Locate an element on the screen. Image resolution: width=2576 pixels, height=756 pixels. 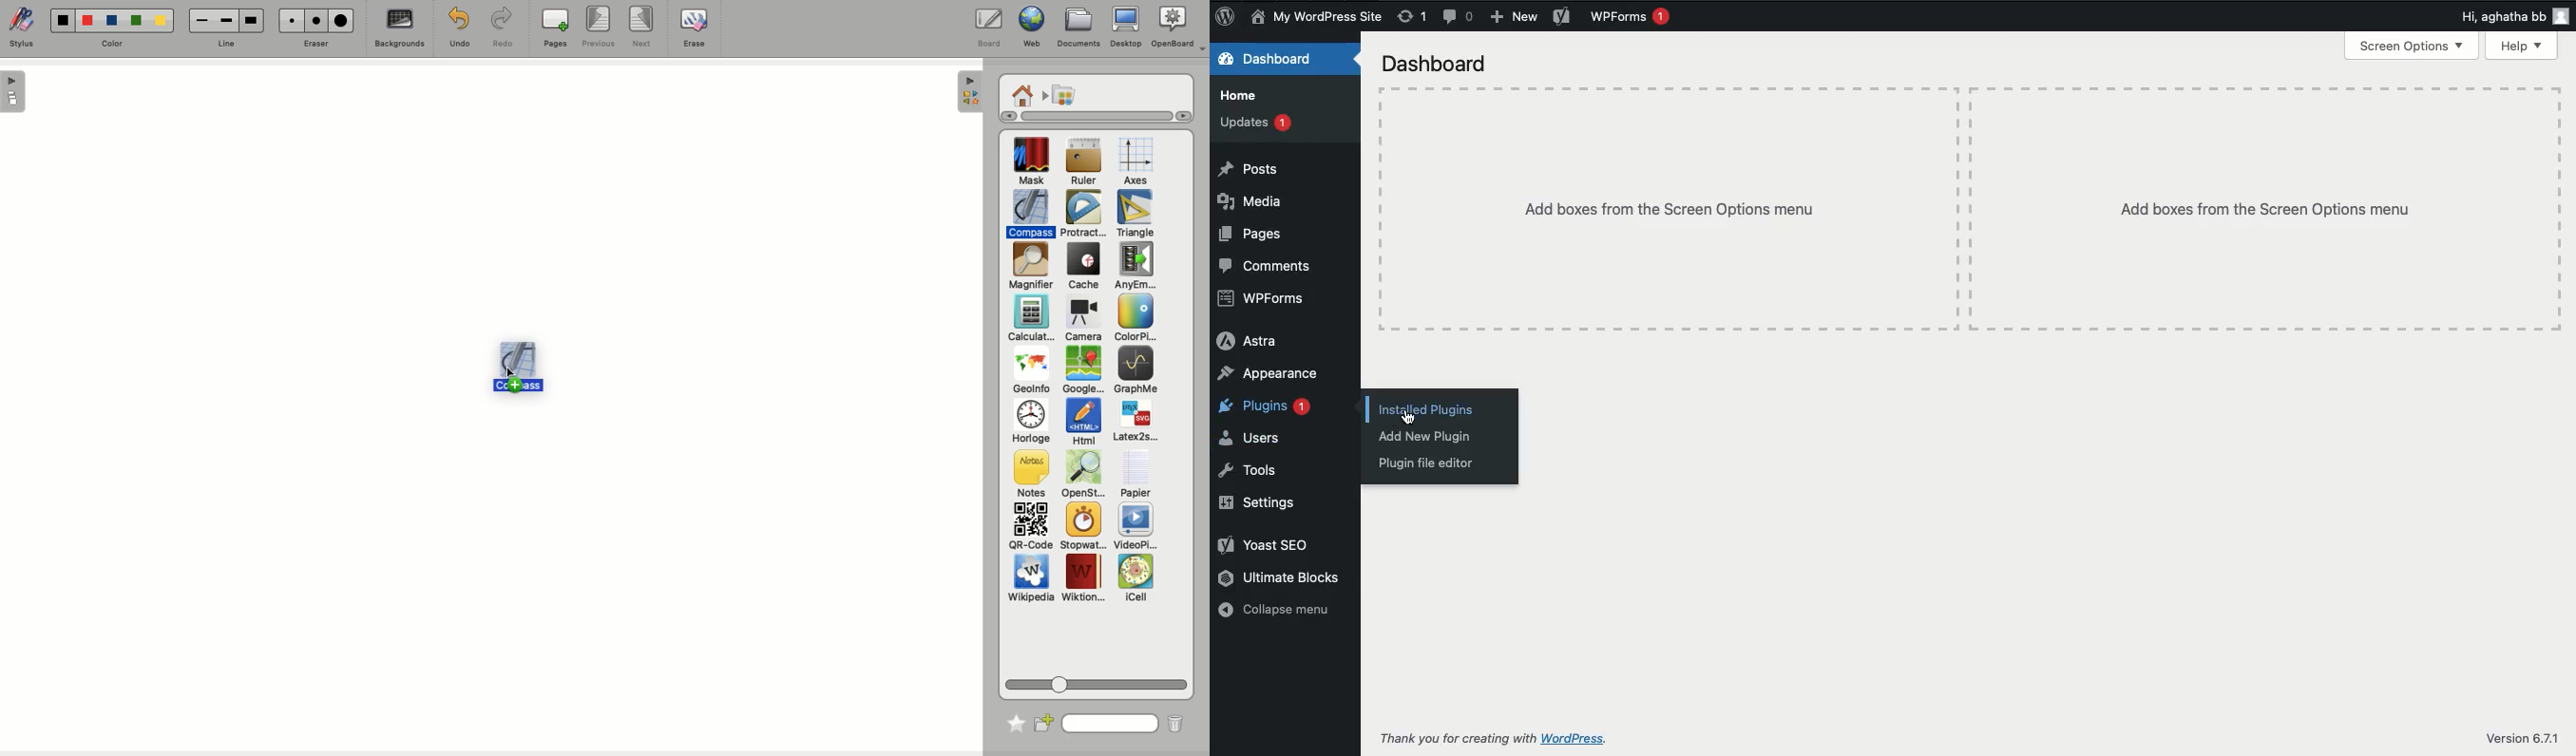
wordpress is located at coordinates (1575, 739).